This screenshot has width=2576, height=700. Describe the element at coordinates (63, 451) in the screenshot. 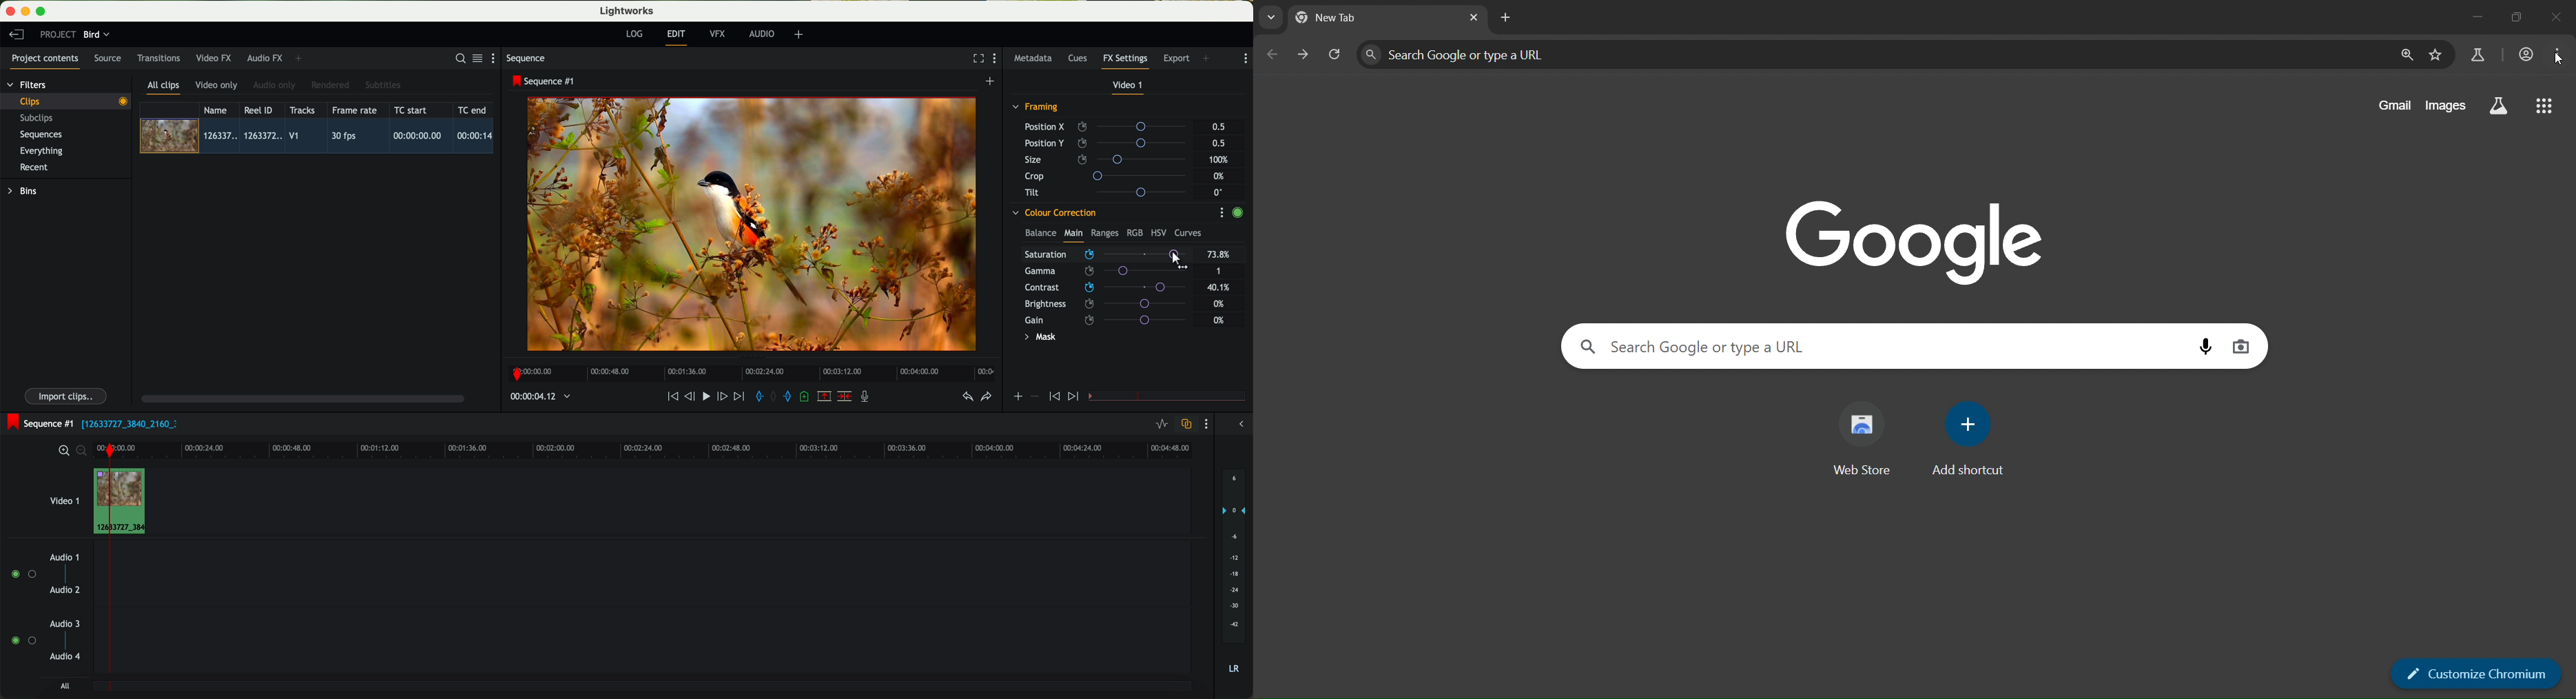

I see `zoom in` at that location.